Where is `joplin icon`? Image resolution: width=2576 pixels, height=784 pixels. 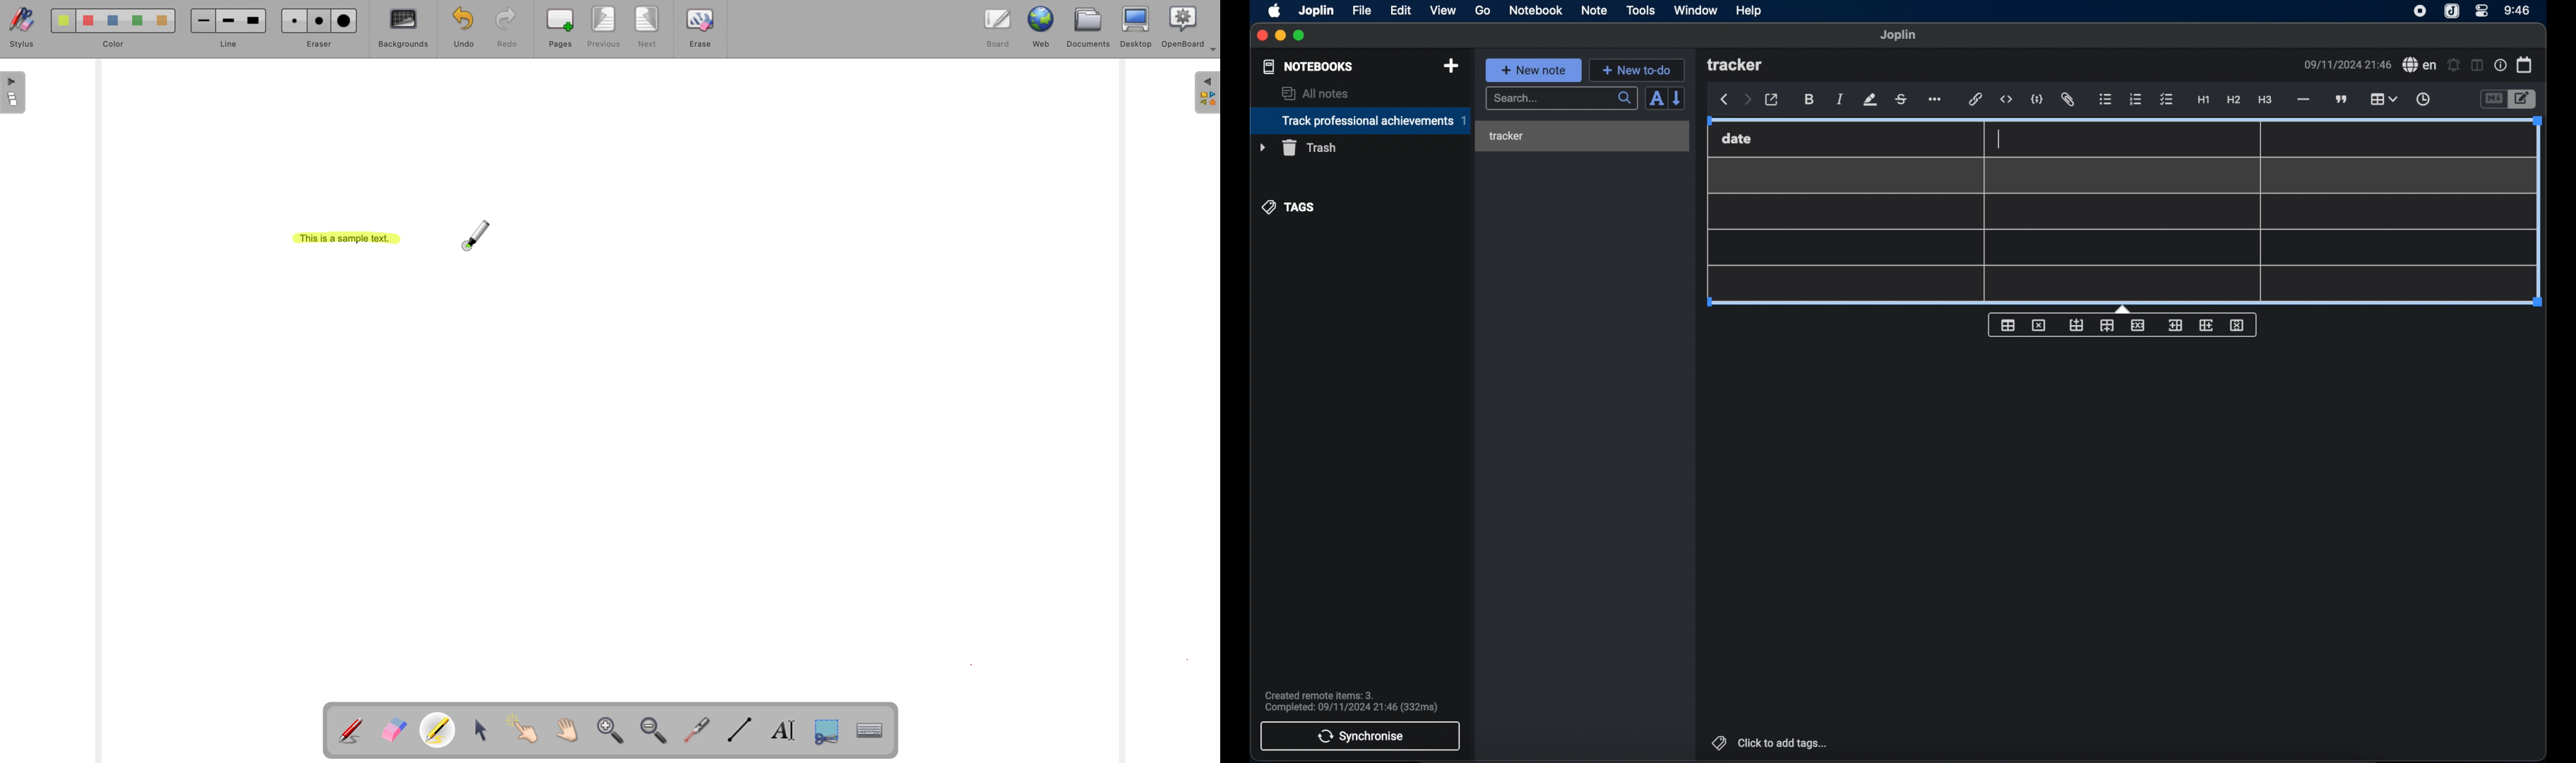 joplin icon is located at coordinates (2420, 12).